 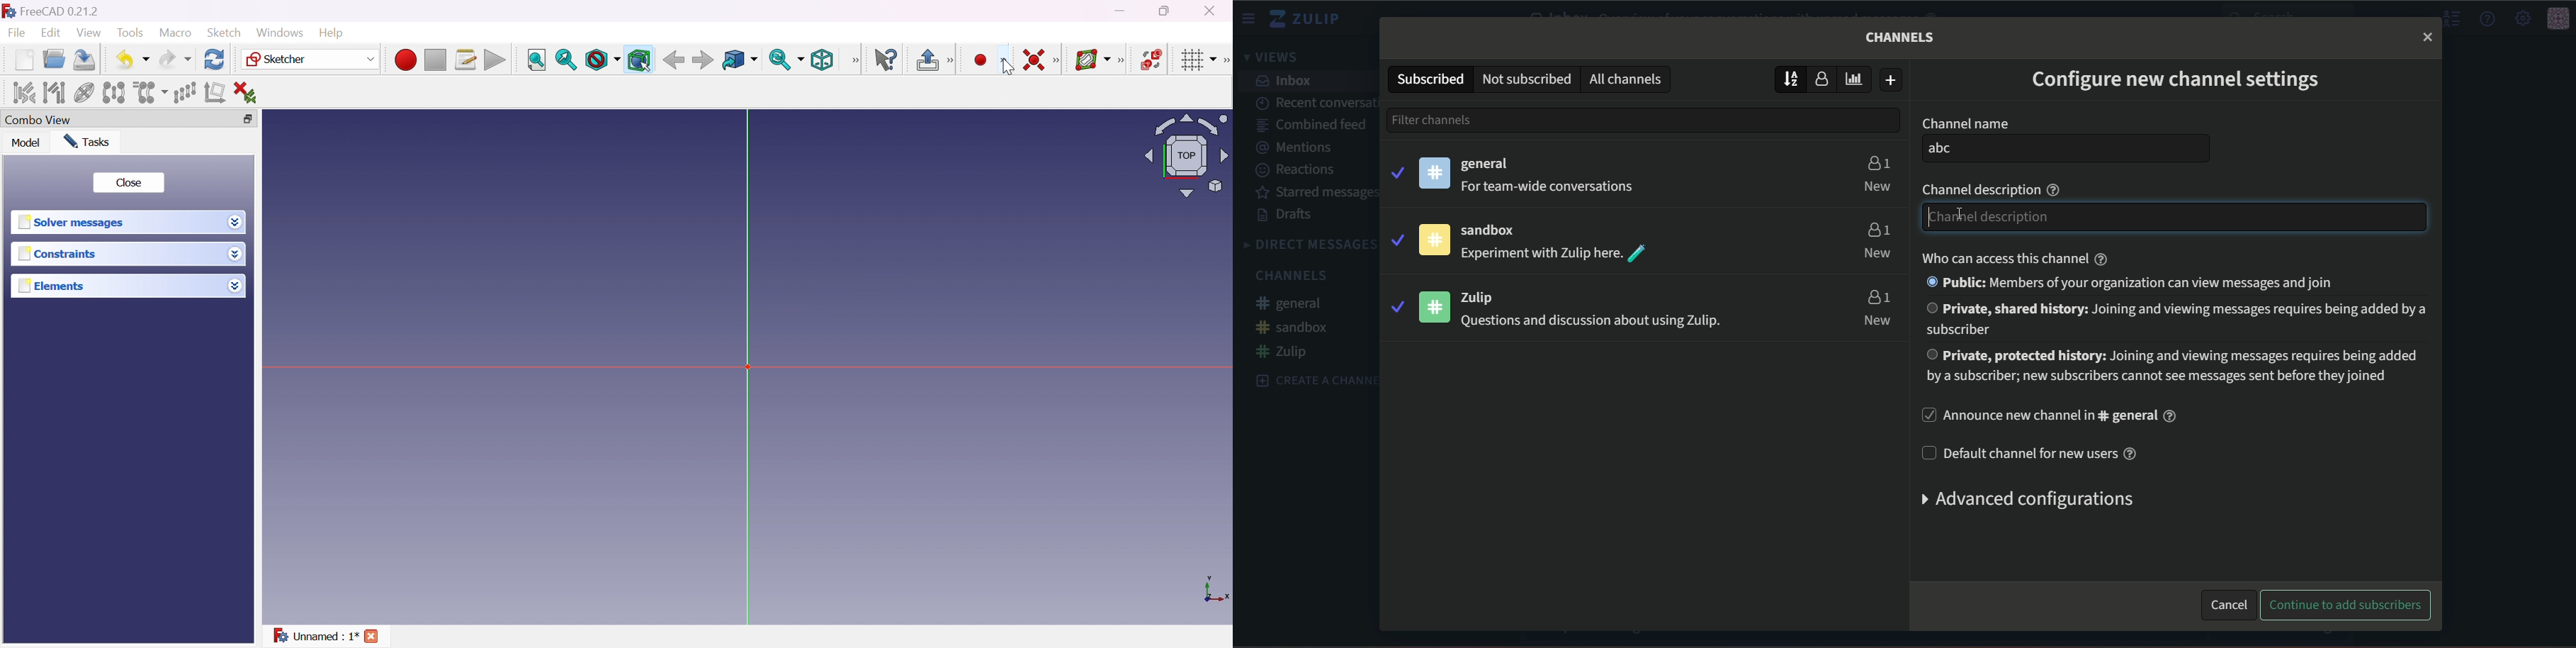 What do you see at coordinates (1877, 186) in the screenshot?
I see `new` at bounding box center [1877, 186].